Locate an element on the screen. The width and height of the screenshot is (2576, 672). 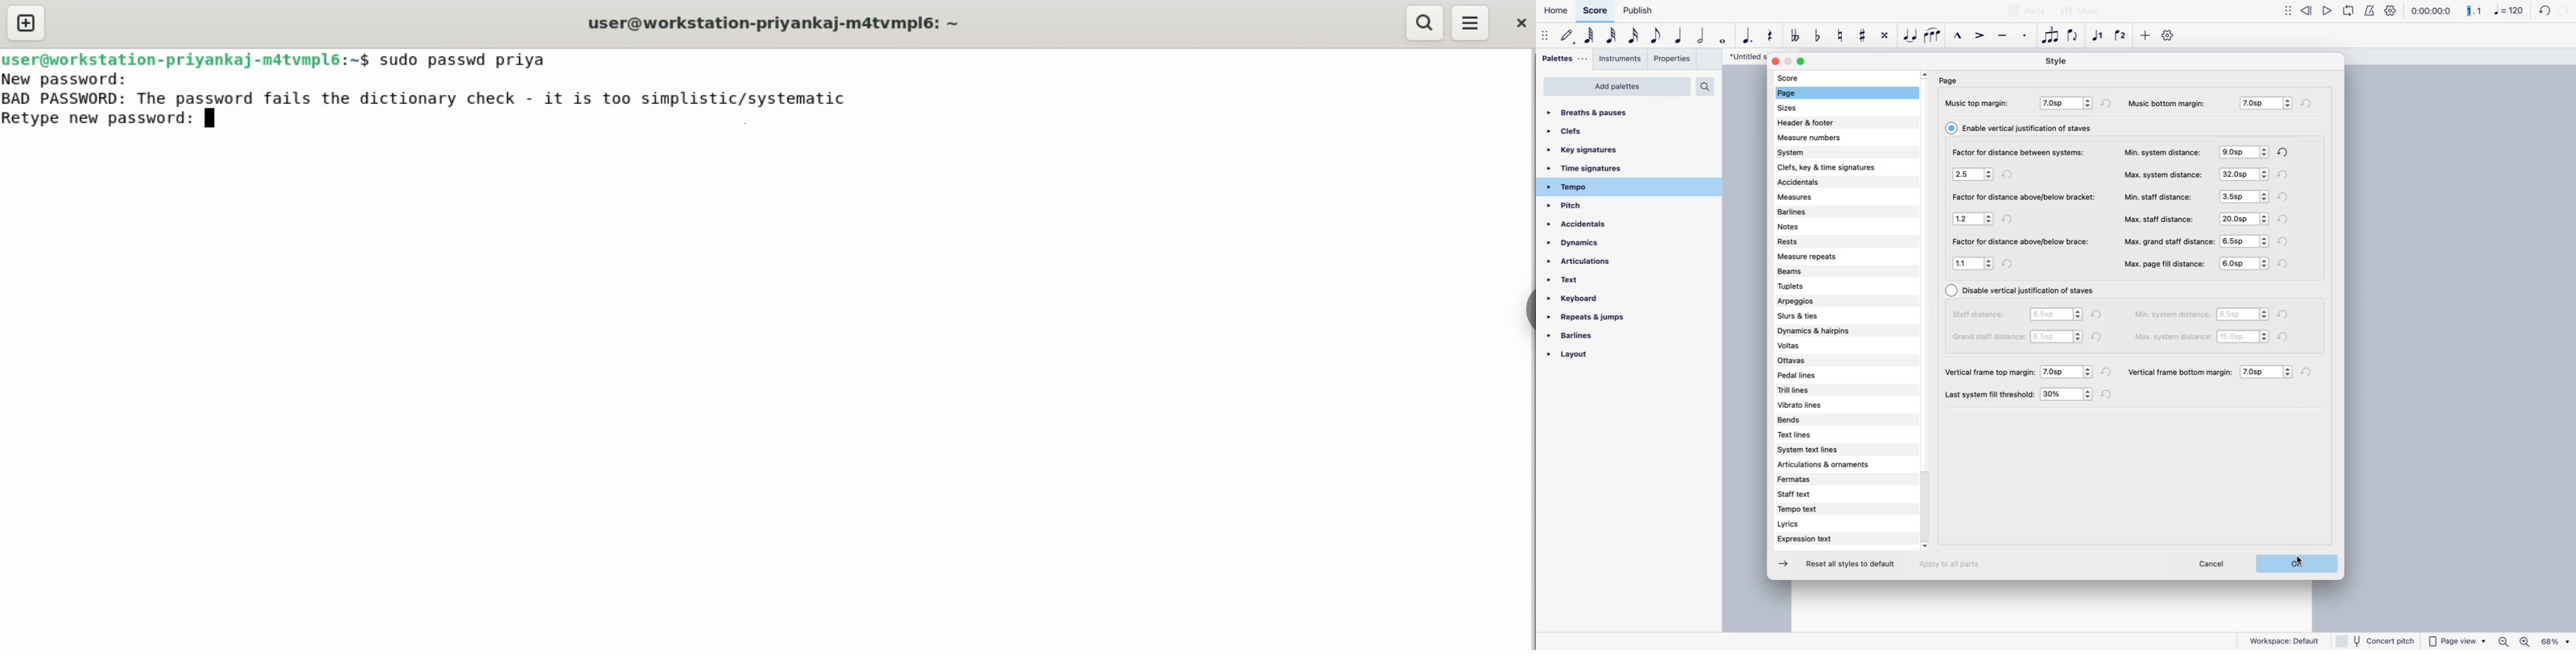
sizes is located at coordinates (1805, 110).